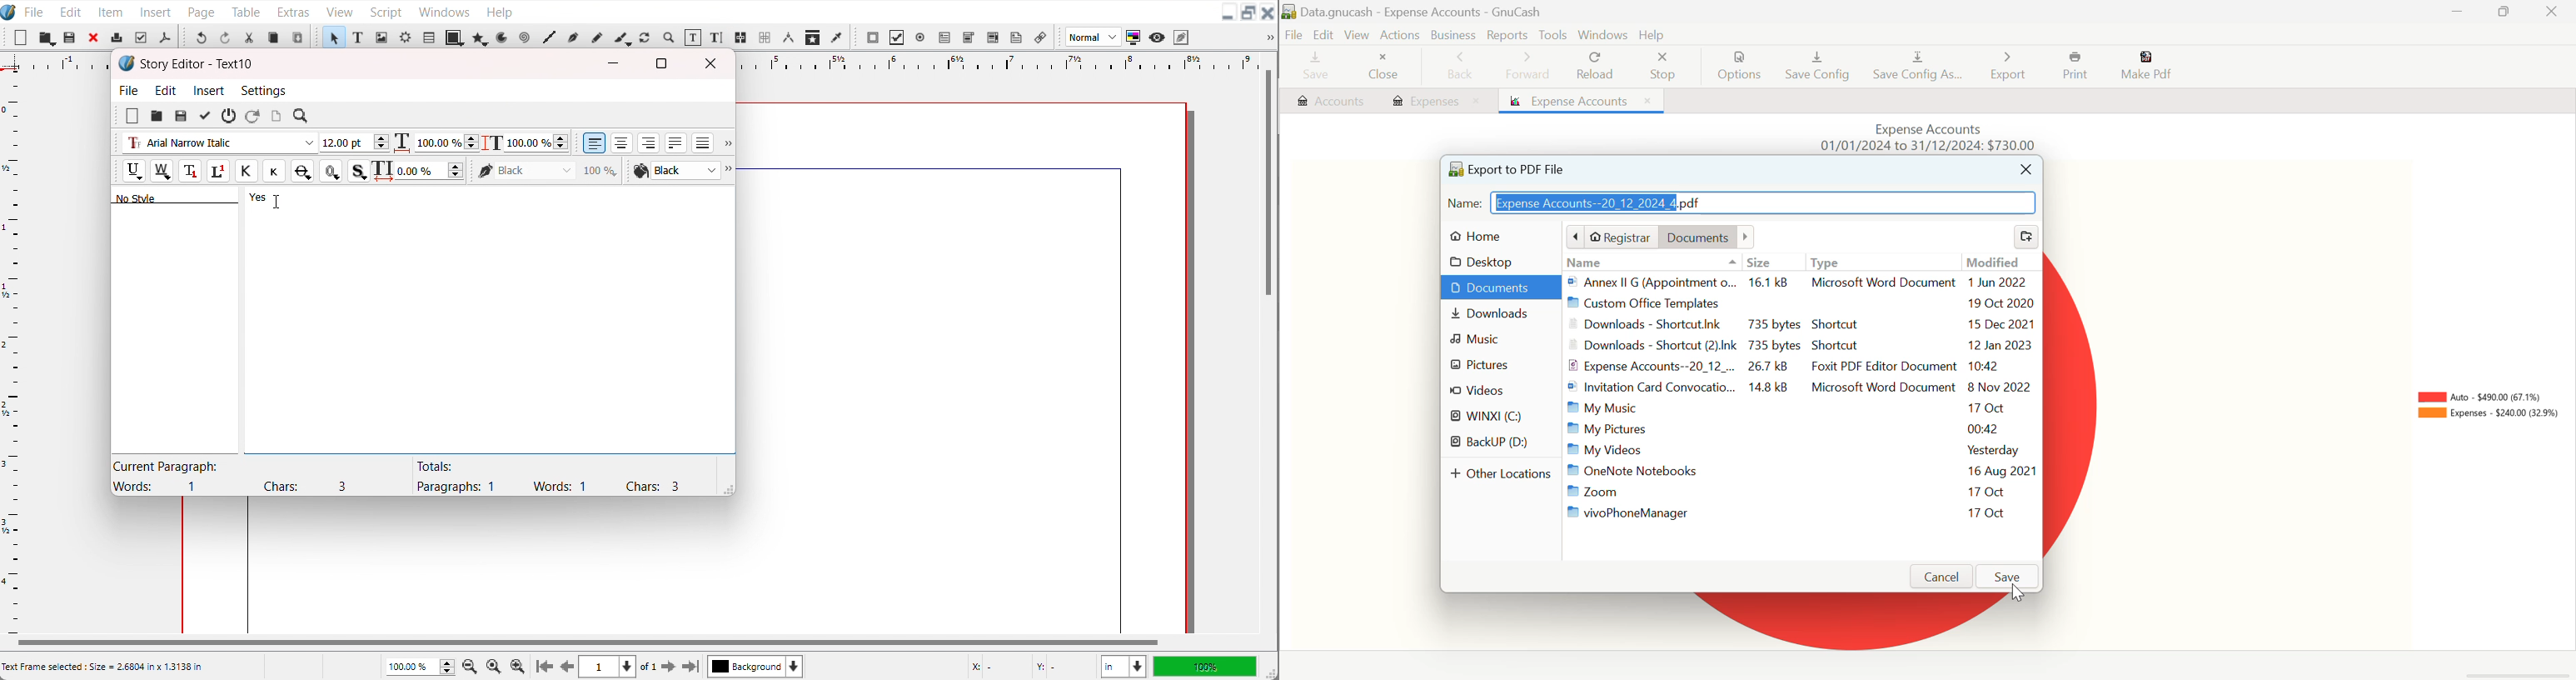  Describe the element at coordinates (190, 171) in the screenshot. I see `Subscript` at that location.